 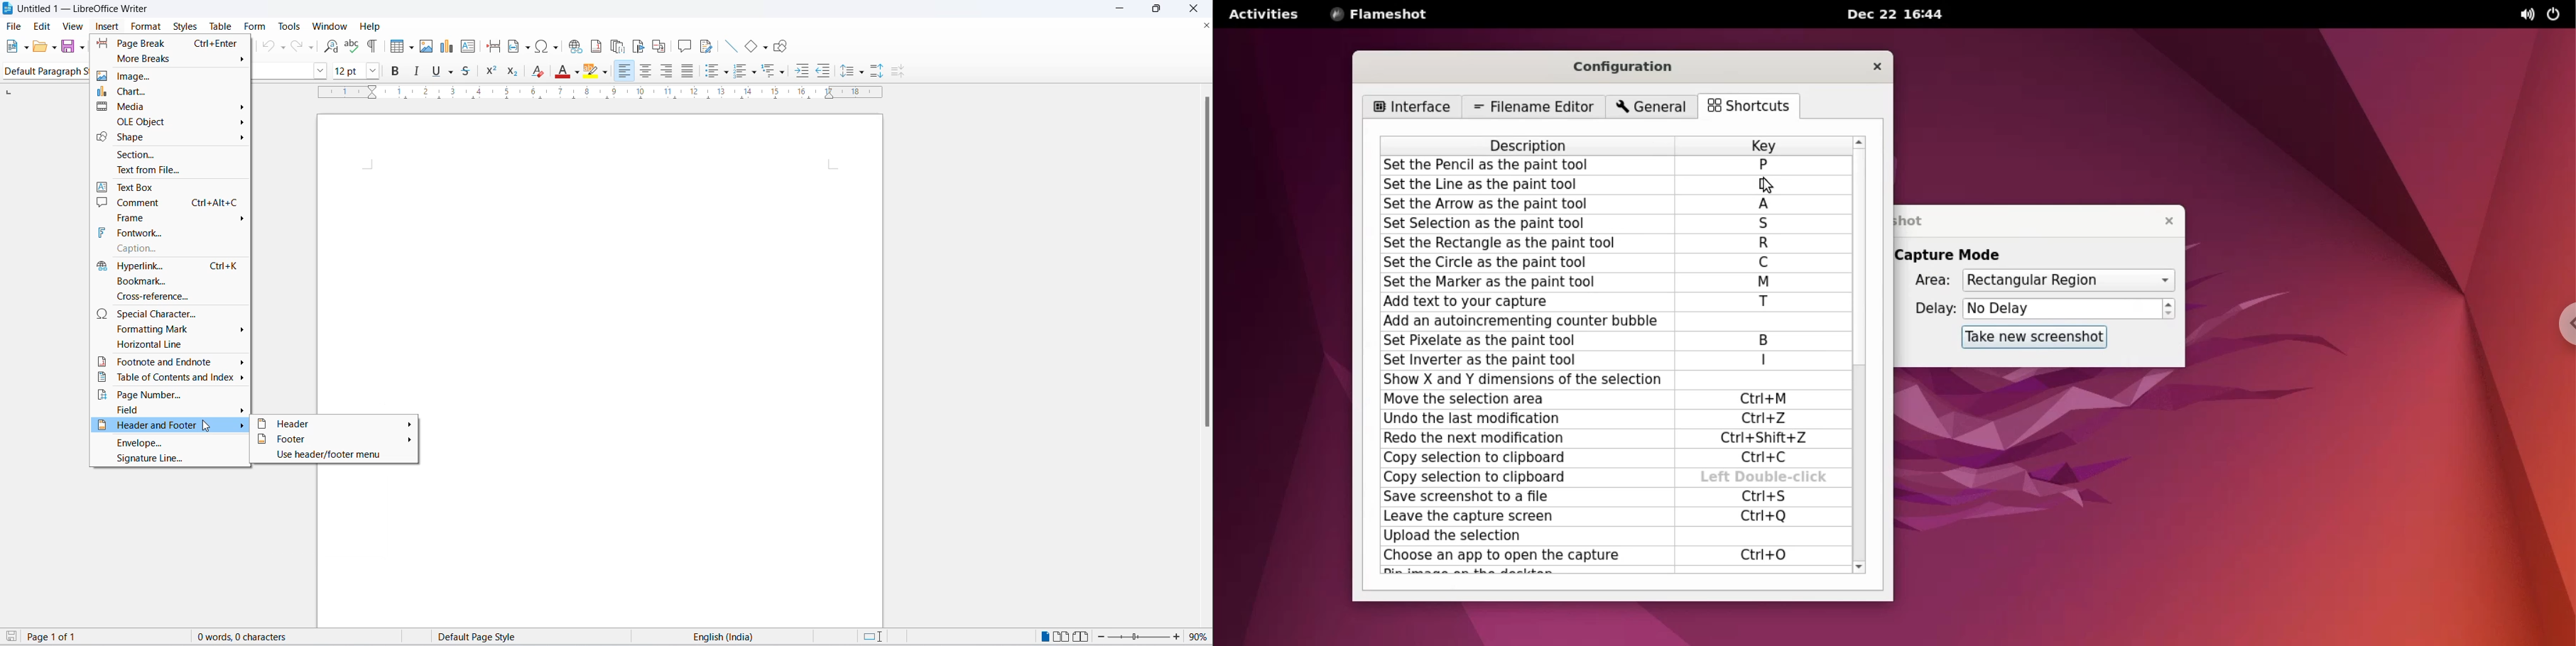 I want to click on decrease indent, so click(x=825, y=71).